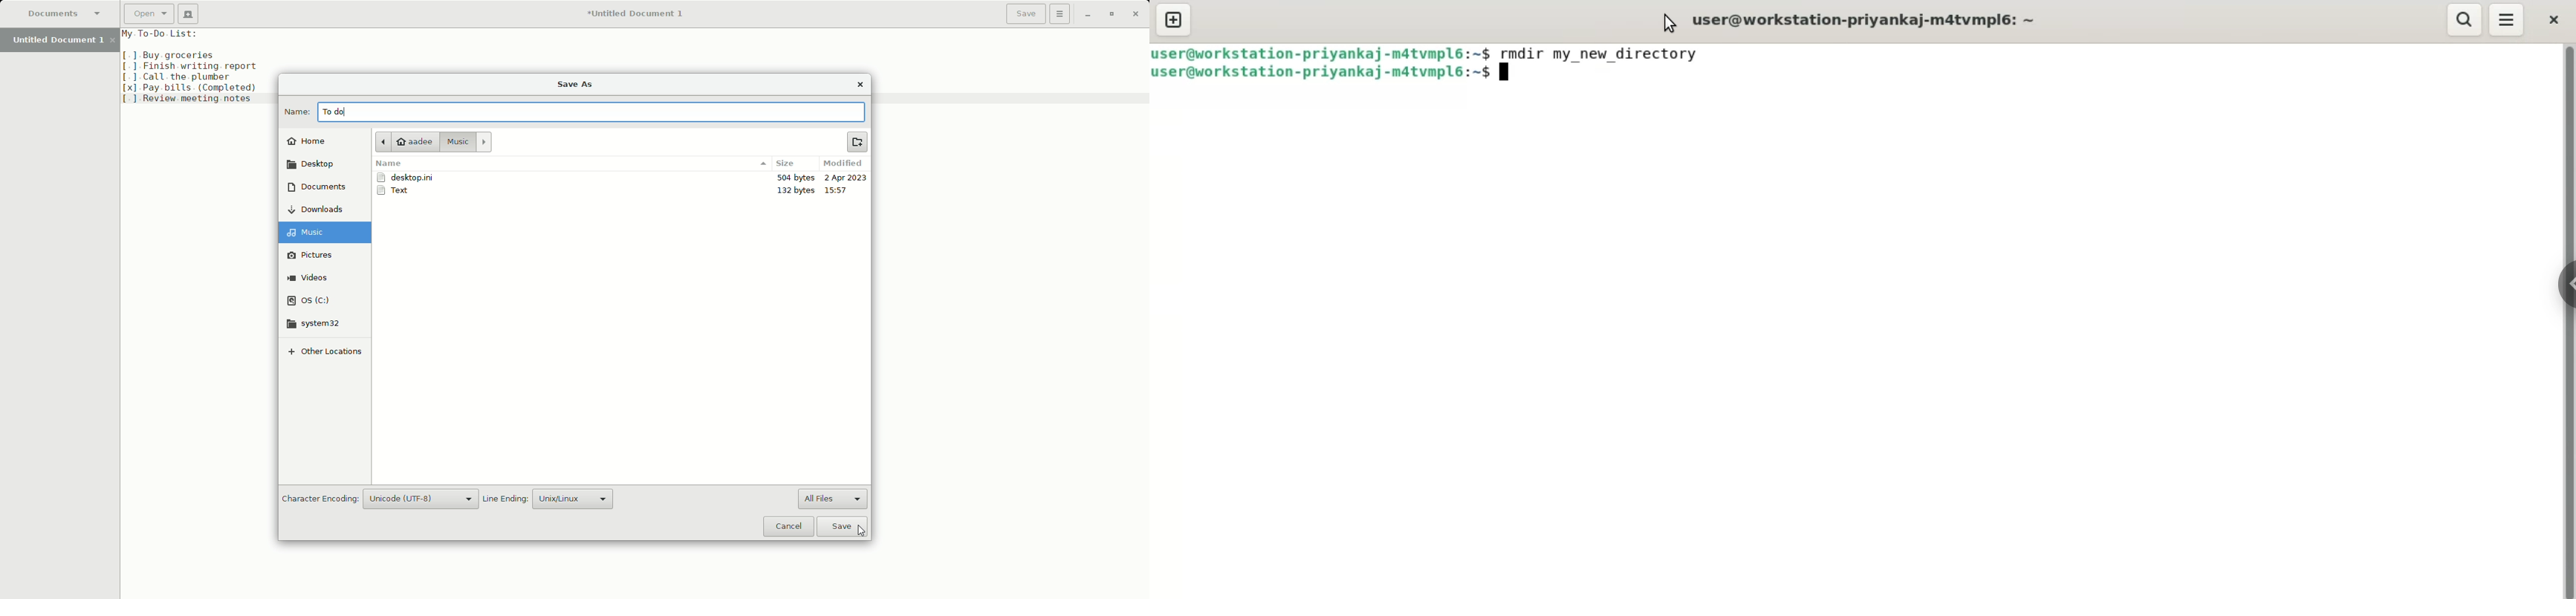  I want to click on Close, so click(1136, 14).